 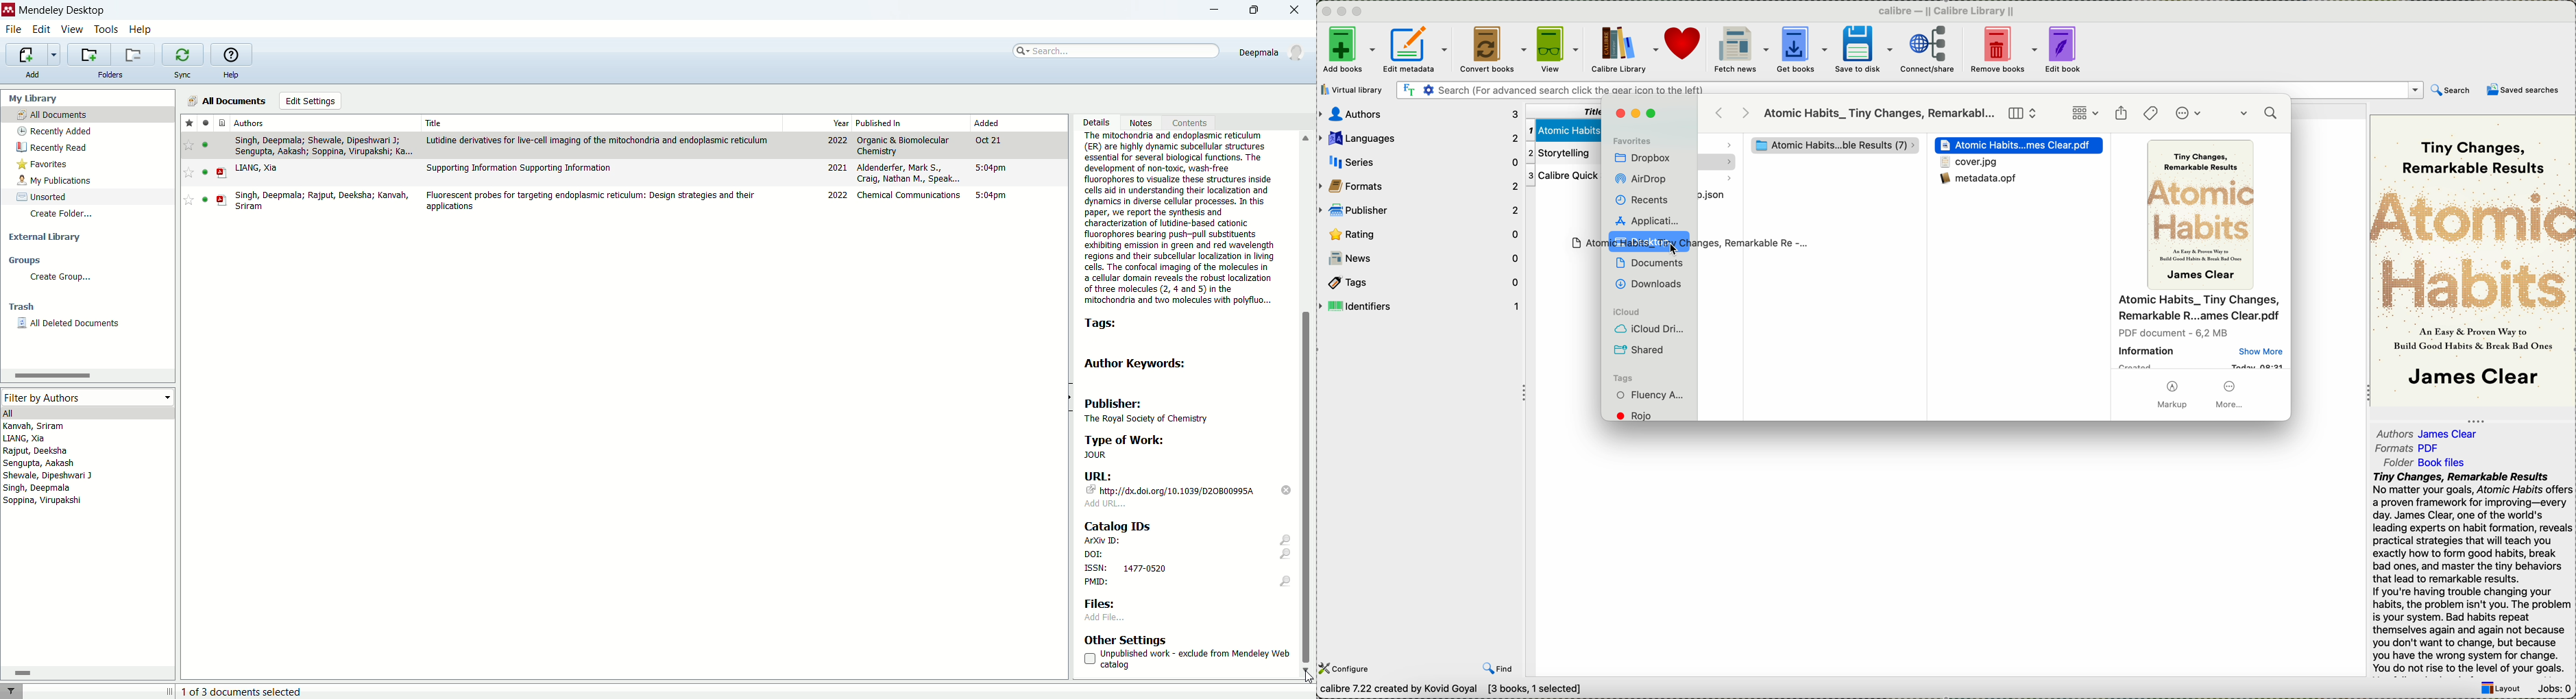 I want to click on help, so click(x=141, y=31).